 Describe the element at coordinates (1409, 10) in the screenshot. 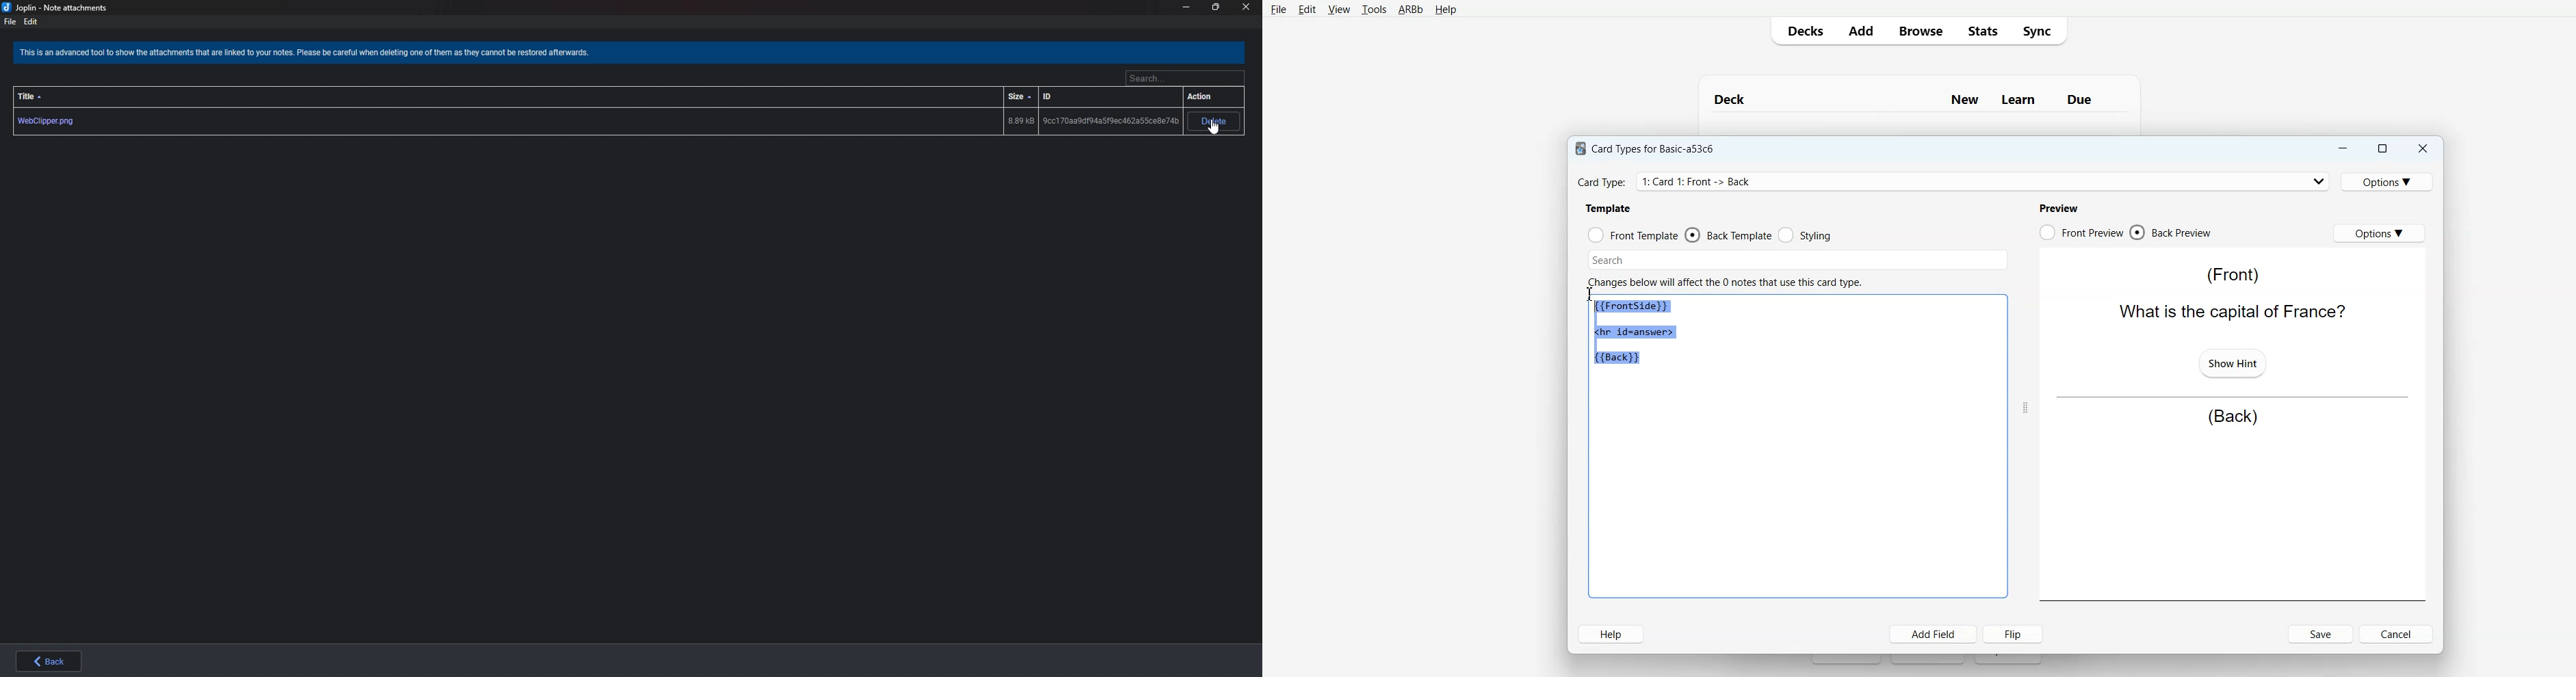

I see `ARBb` at that location.